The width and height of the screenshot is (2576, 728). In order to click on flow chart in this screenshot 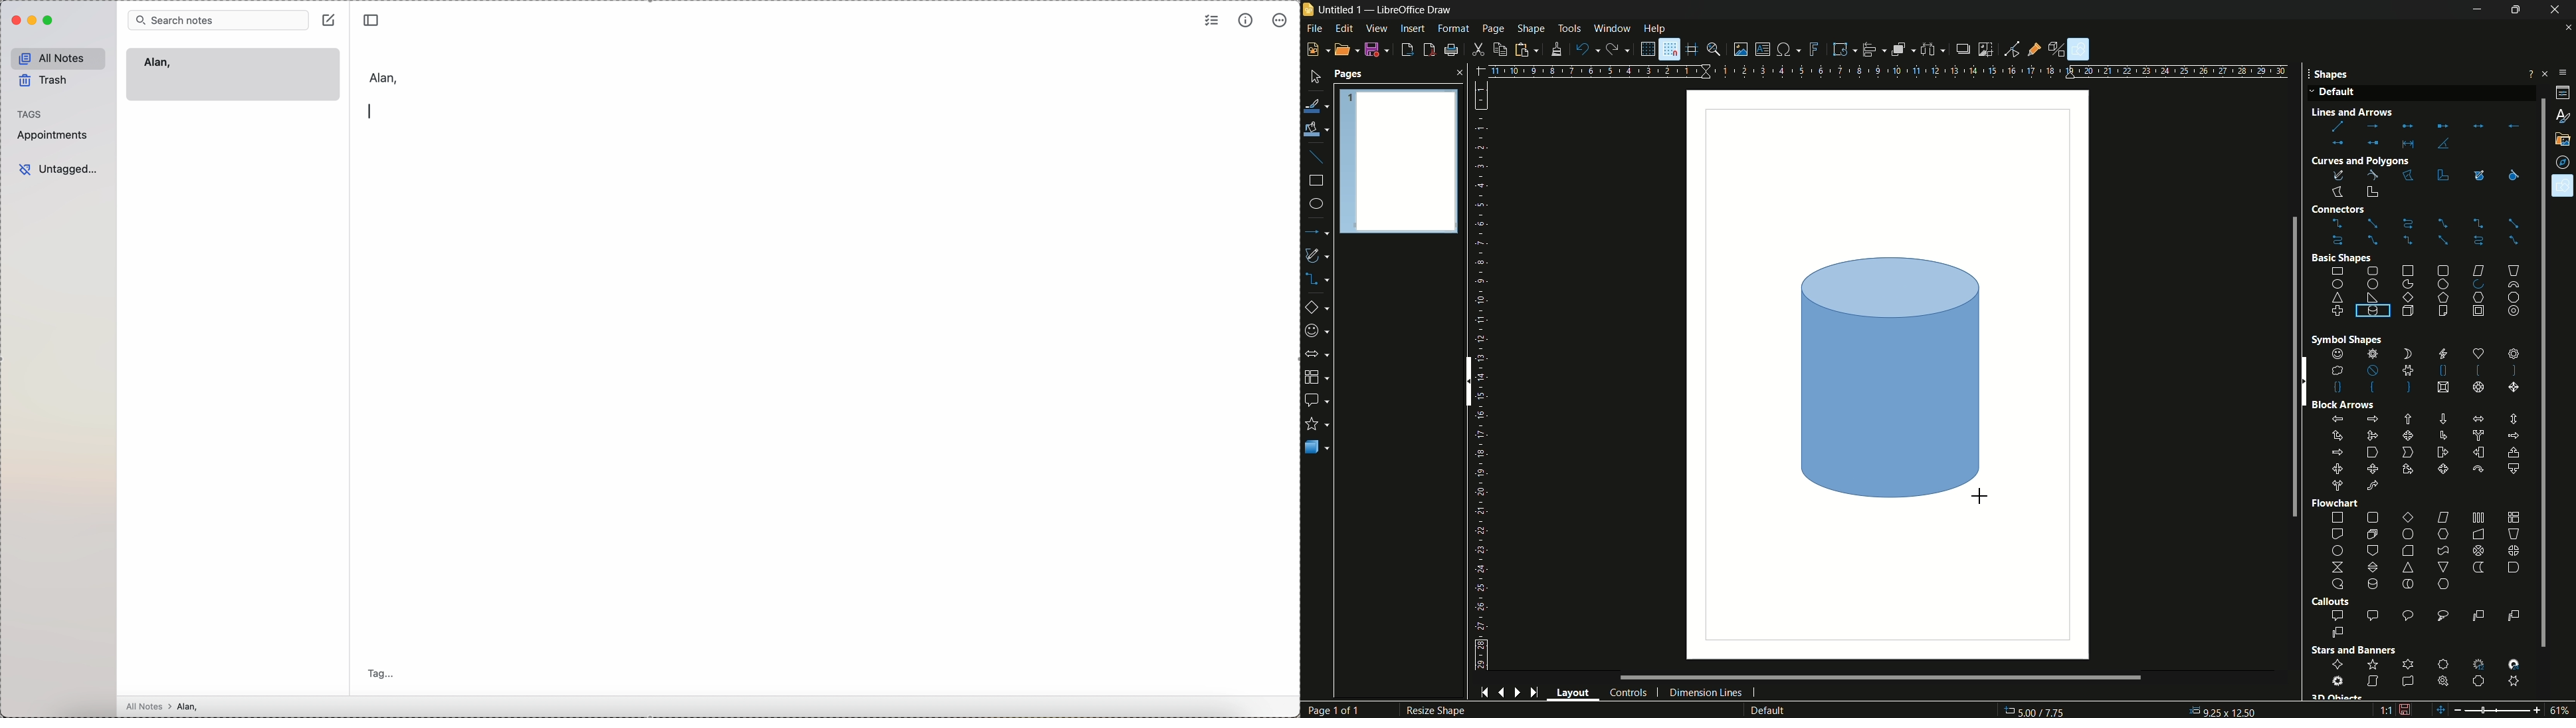, I will do `click(1320, 377)`.